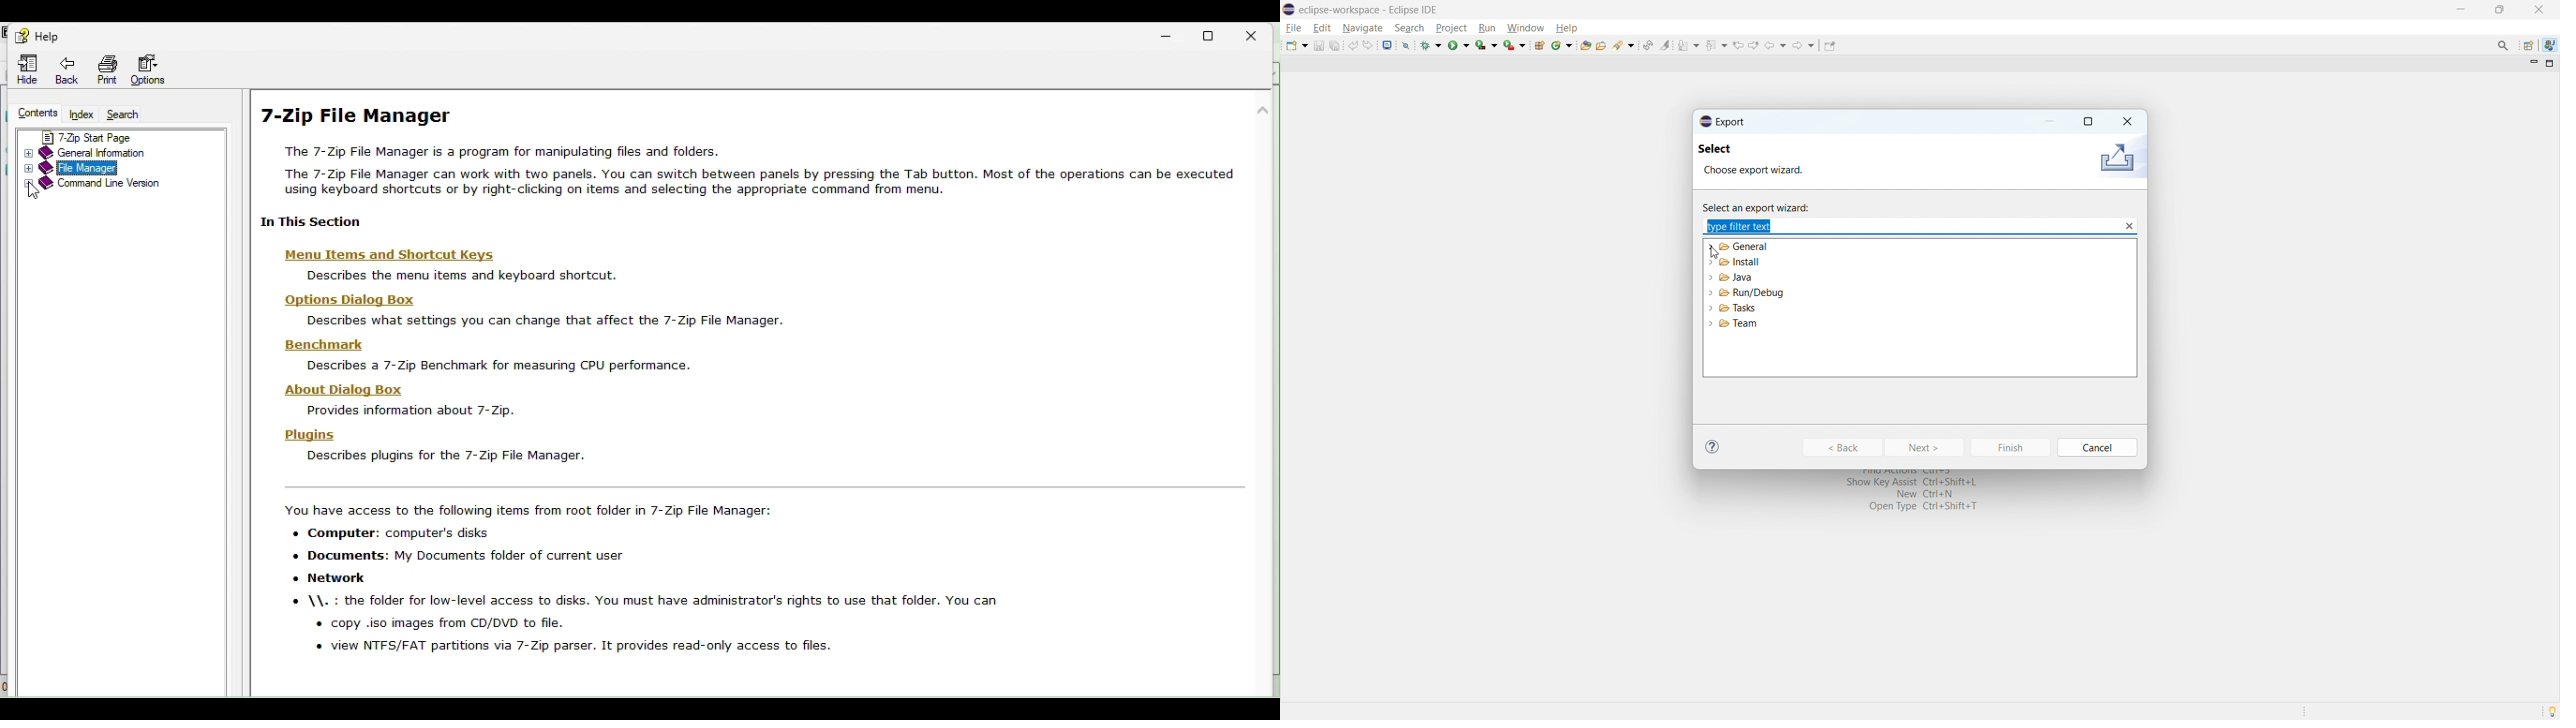 This screenshot has width=2576, height=728. Describe the element at coordinates (1409, 28) in the screenshot. I see `search` at that location.